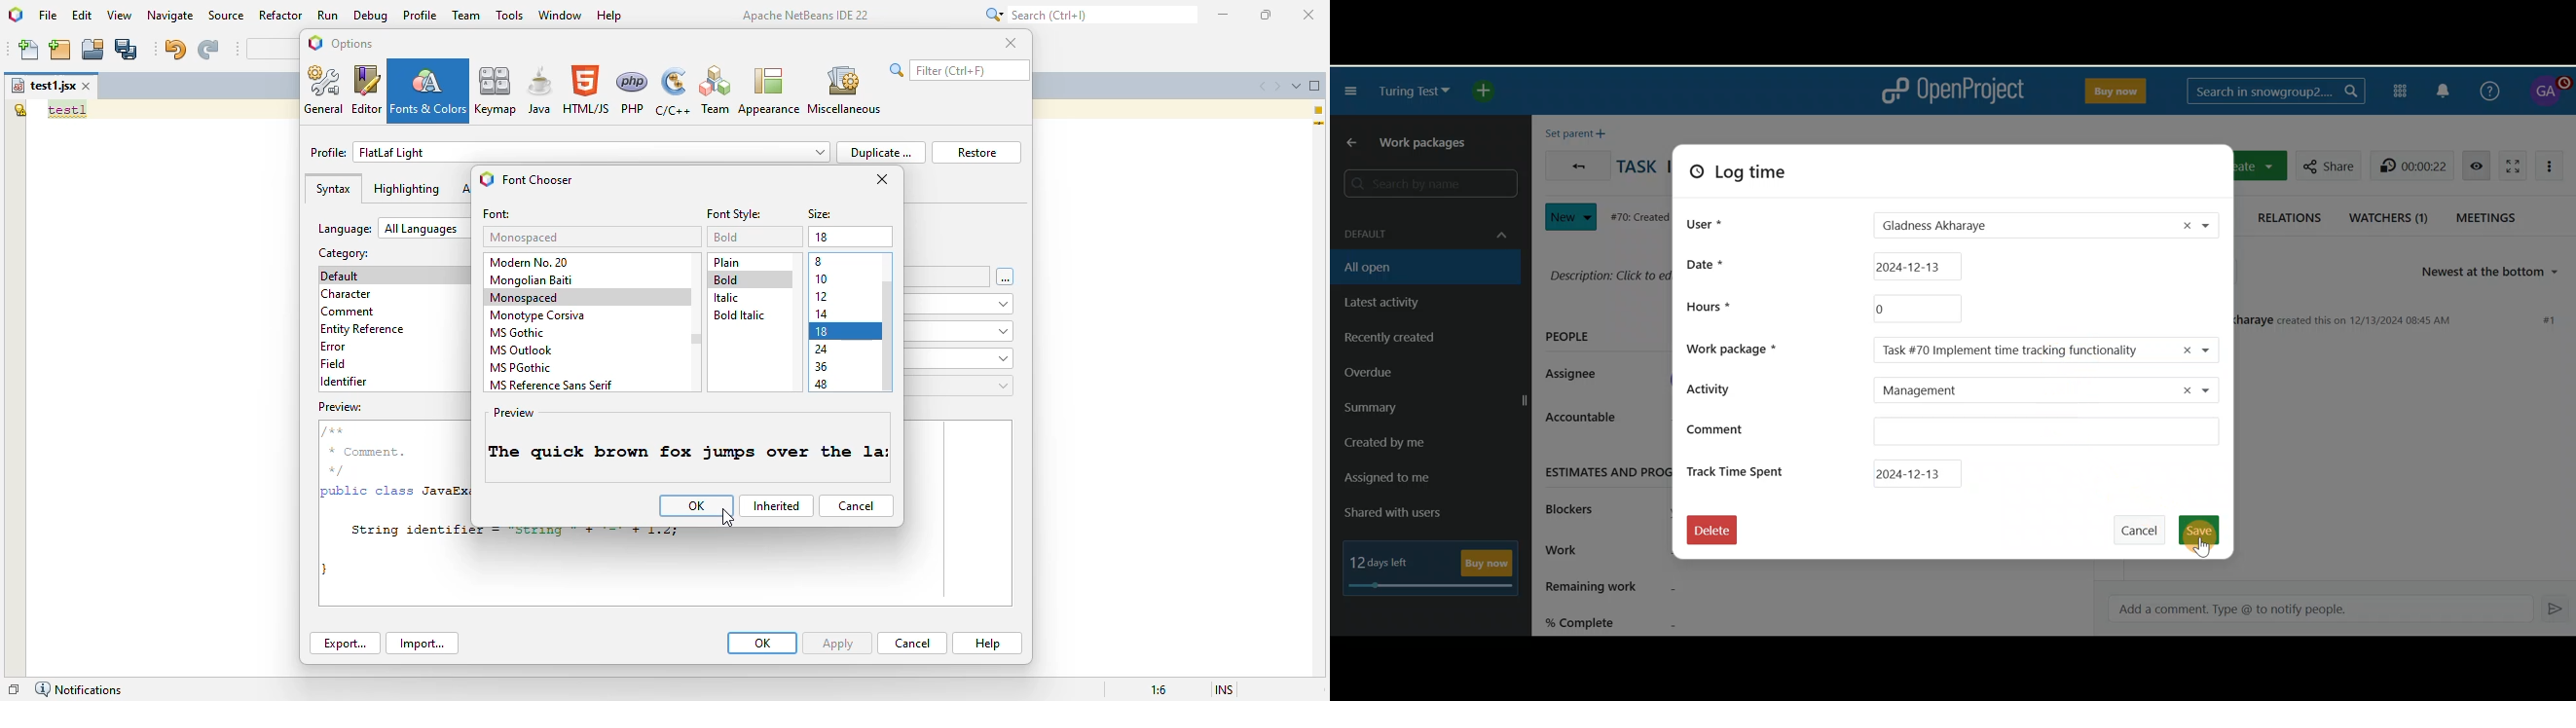 This screenshot has width=2576, height=728. I want to click on Hours, so click(1707, 306).